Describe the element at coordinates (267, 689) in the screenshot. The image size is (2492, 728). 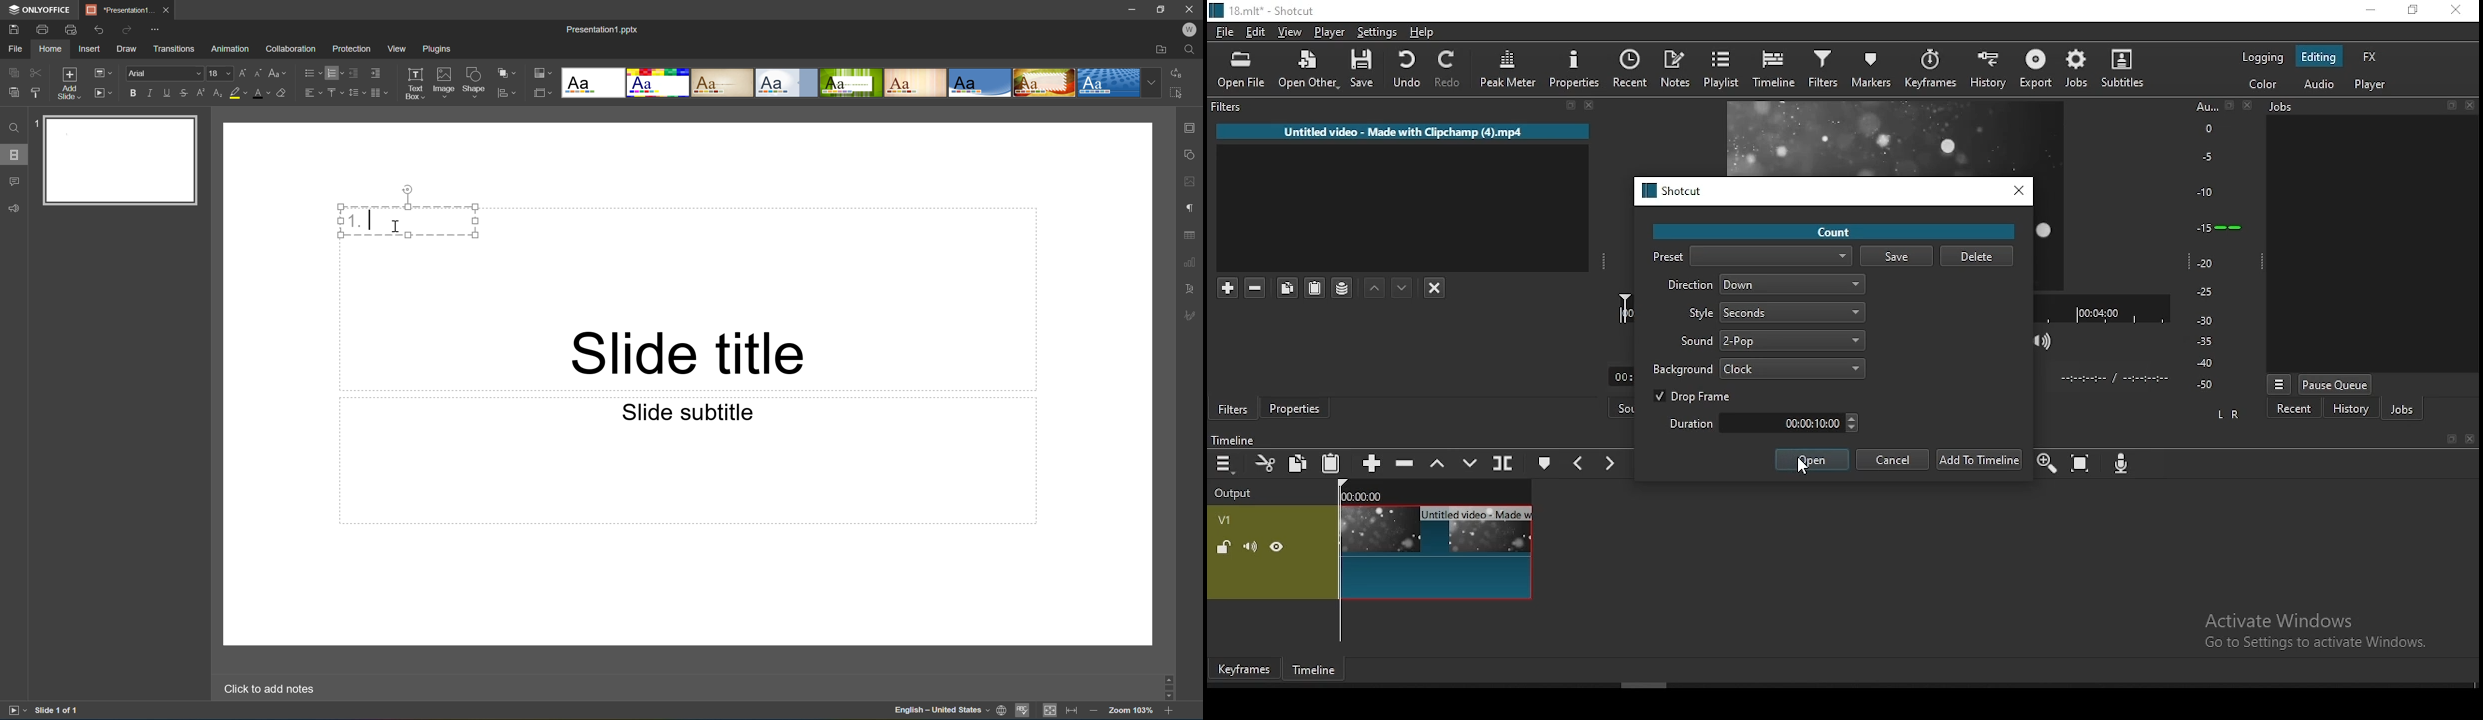
I see `Click to add notes` at that location.